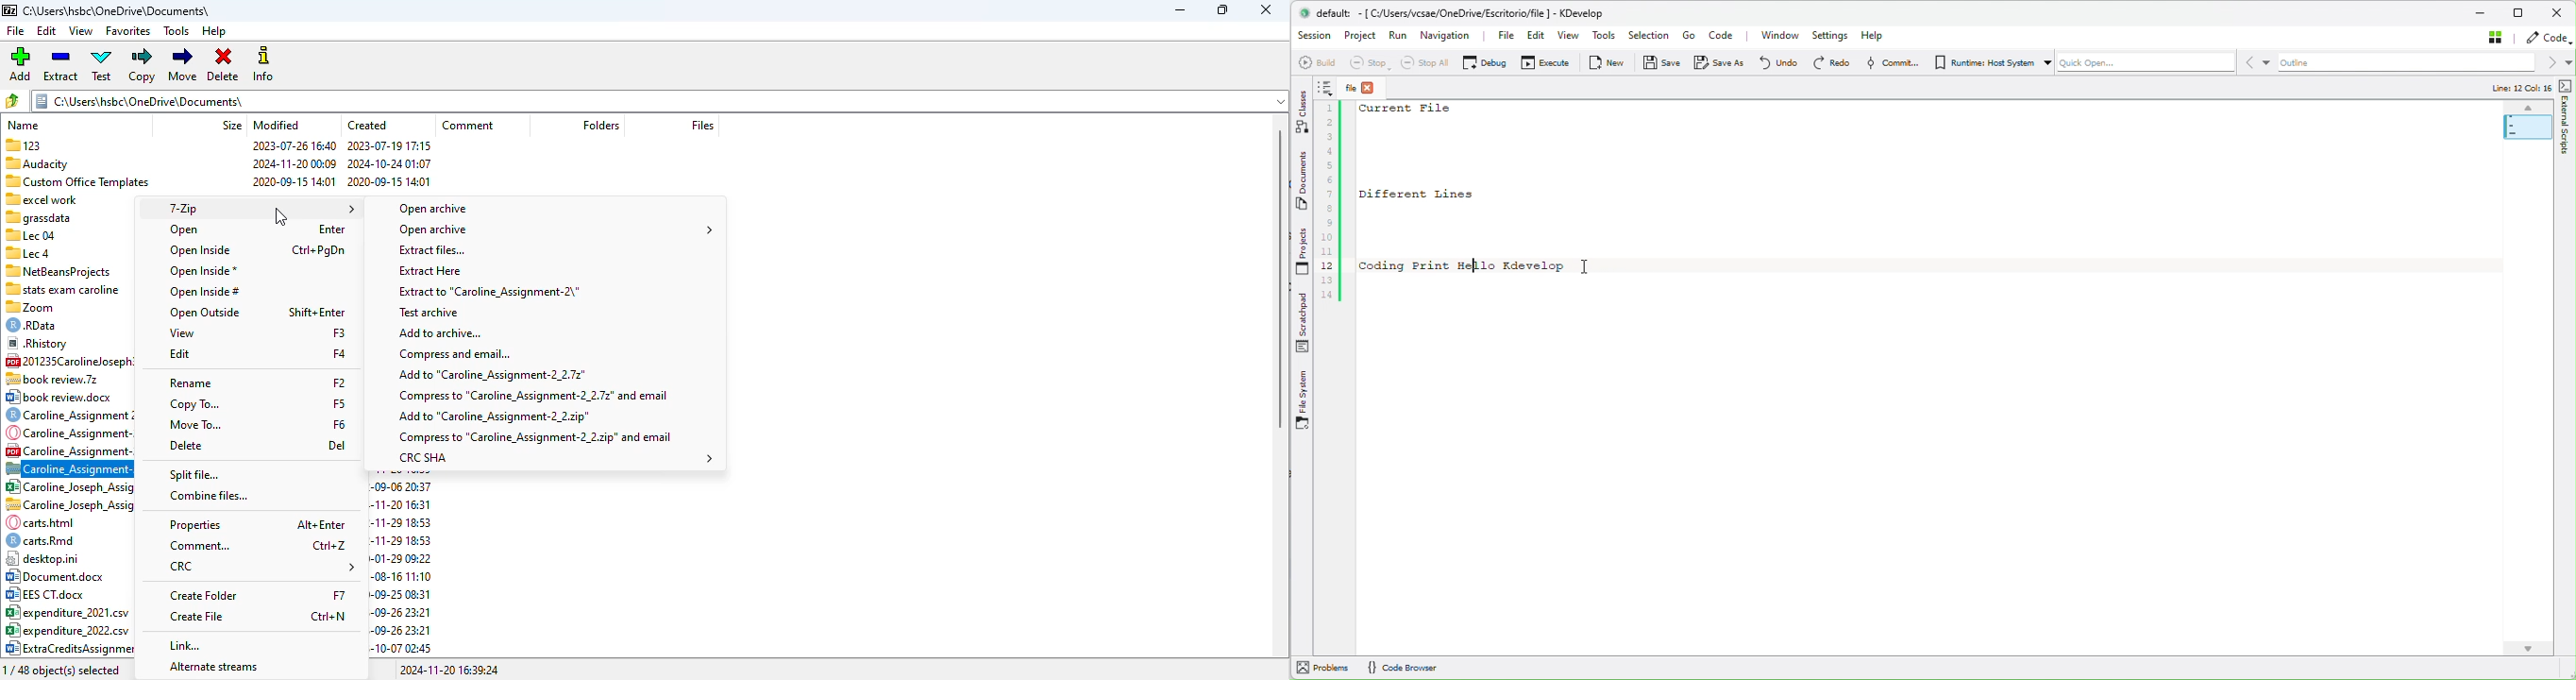  I want to click on shortcut for open, so click(331, 229).